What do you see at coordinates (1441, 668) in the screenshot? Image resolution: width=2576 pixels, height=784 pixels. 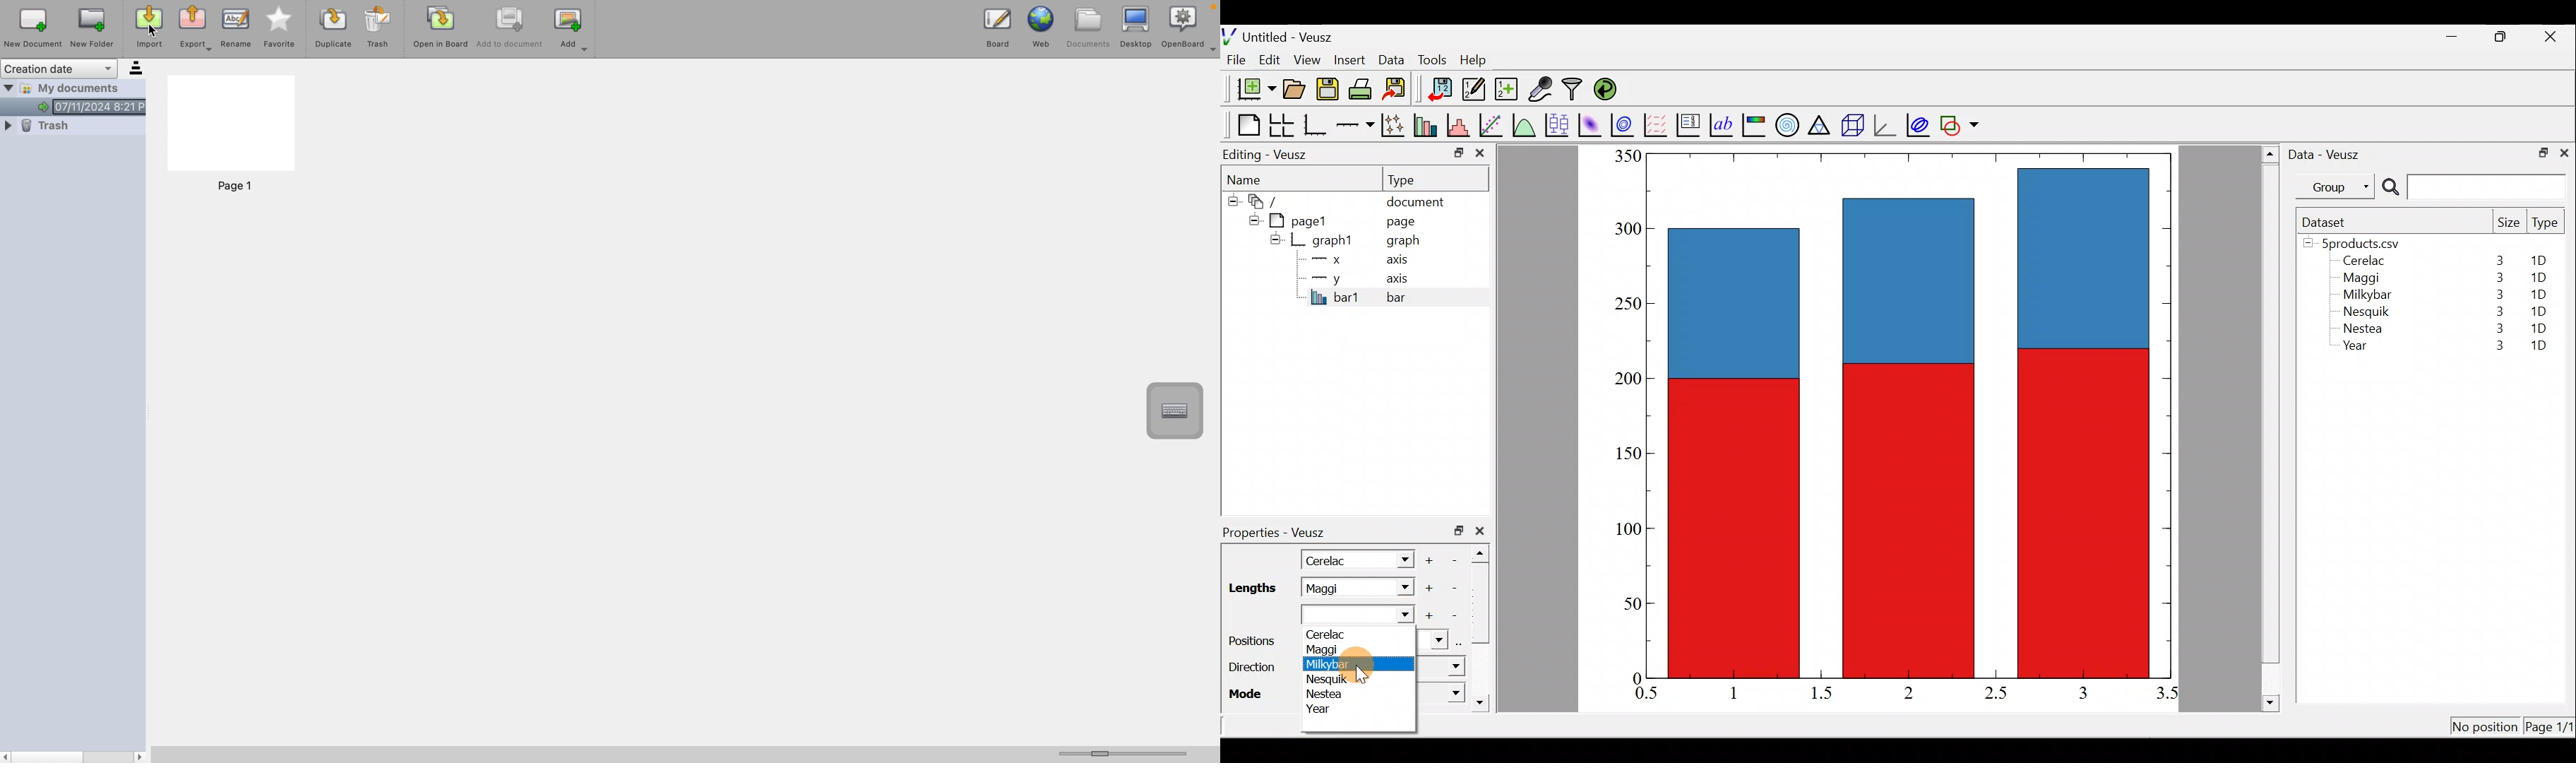 I see `direction dropdown` at bounding box center [1441, 668].